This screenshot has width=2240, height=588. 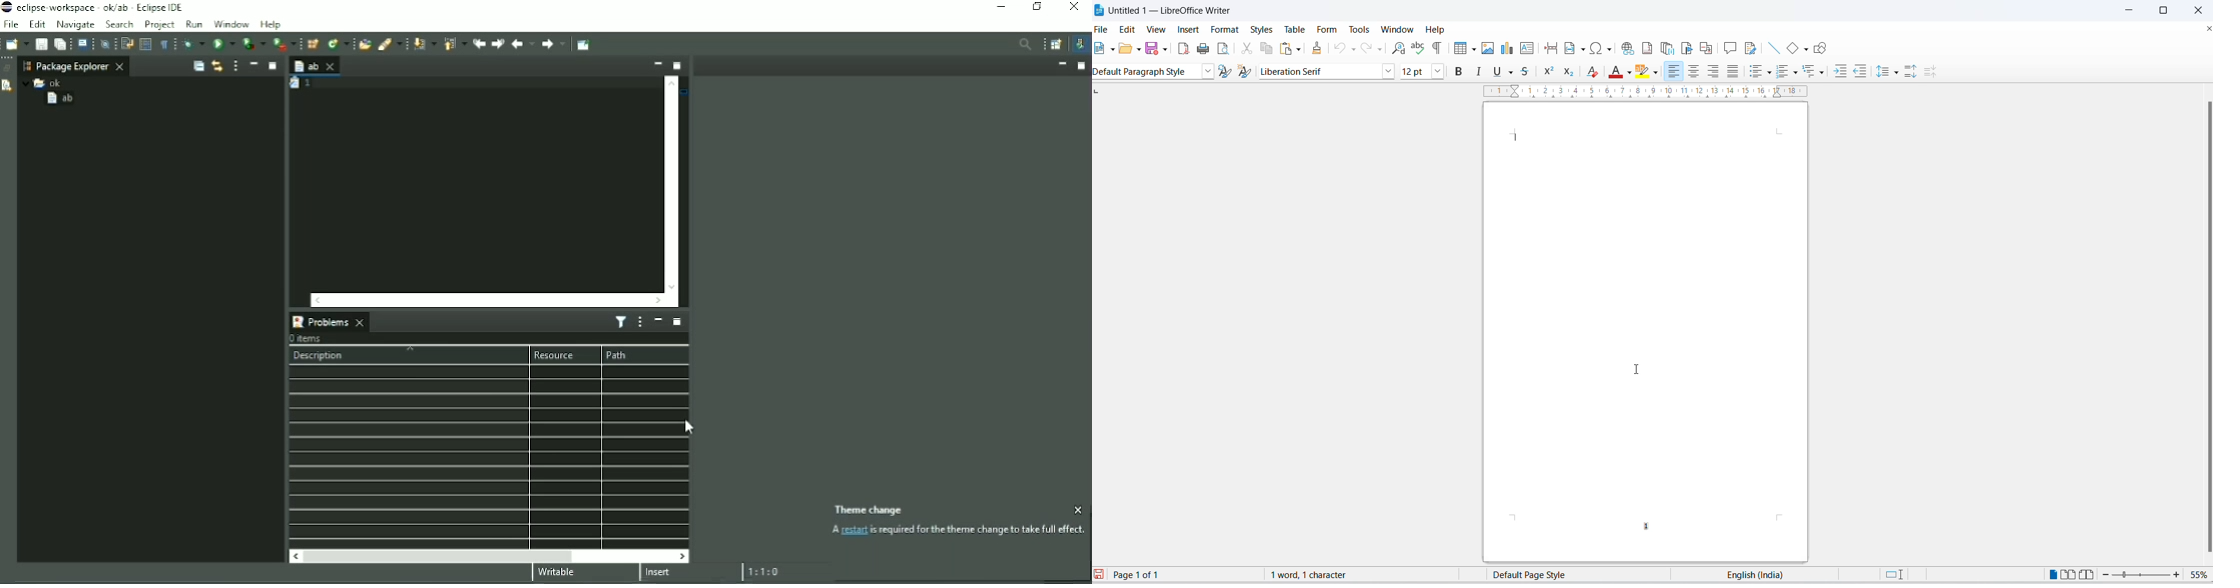 What do you see at coordinates (1229, 72) in the screenshot?
I see `update selected style` at bounding box center [1229, 72].